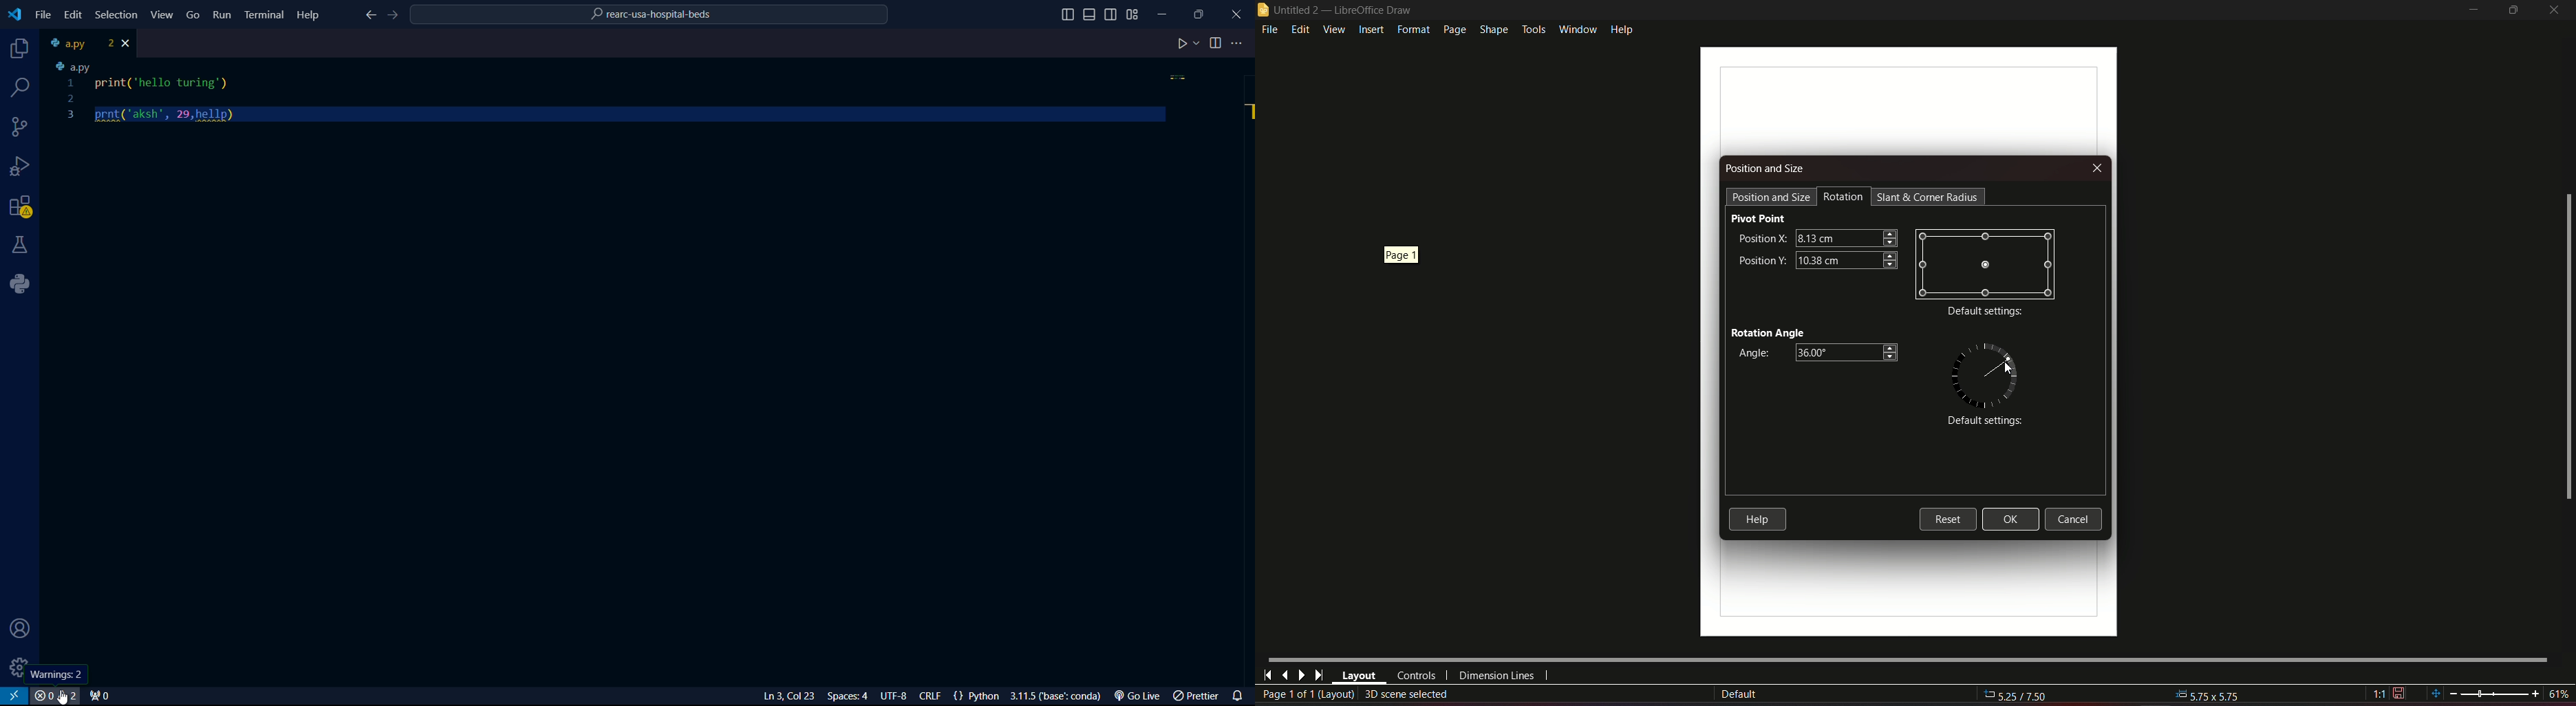  What do you see at coordinates (1533, 28) in the screenshot?
I see `tools` at bounding box center [1533, 28].